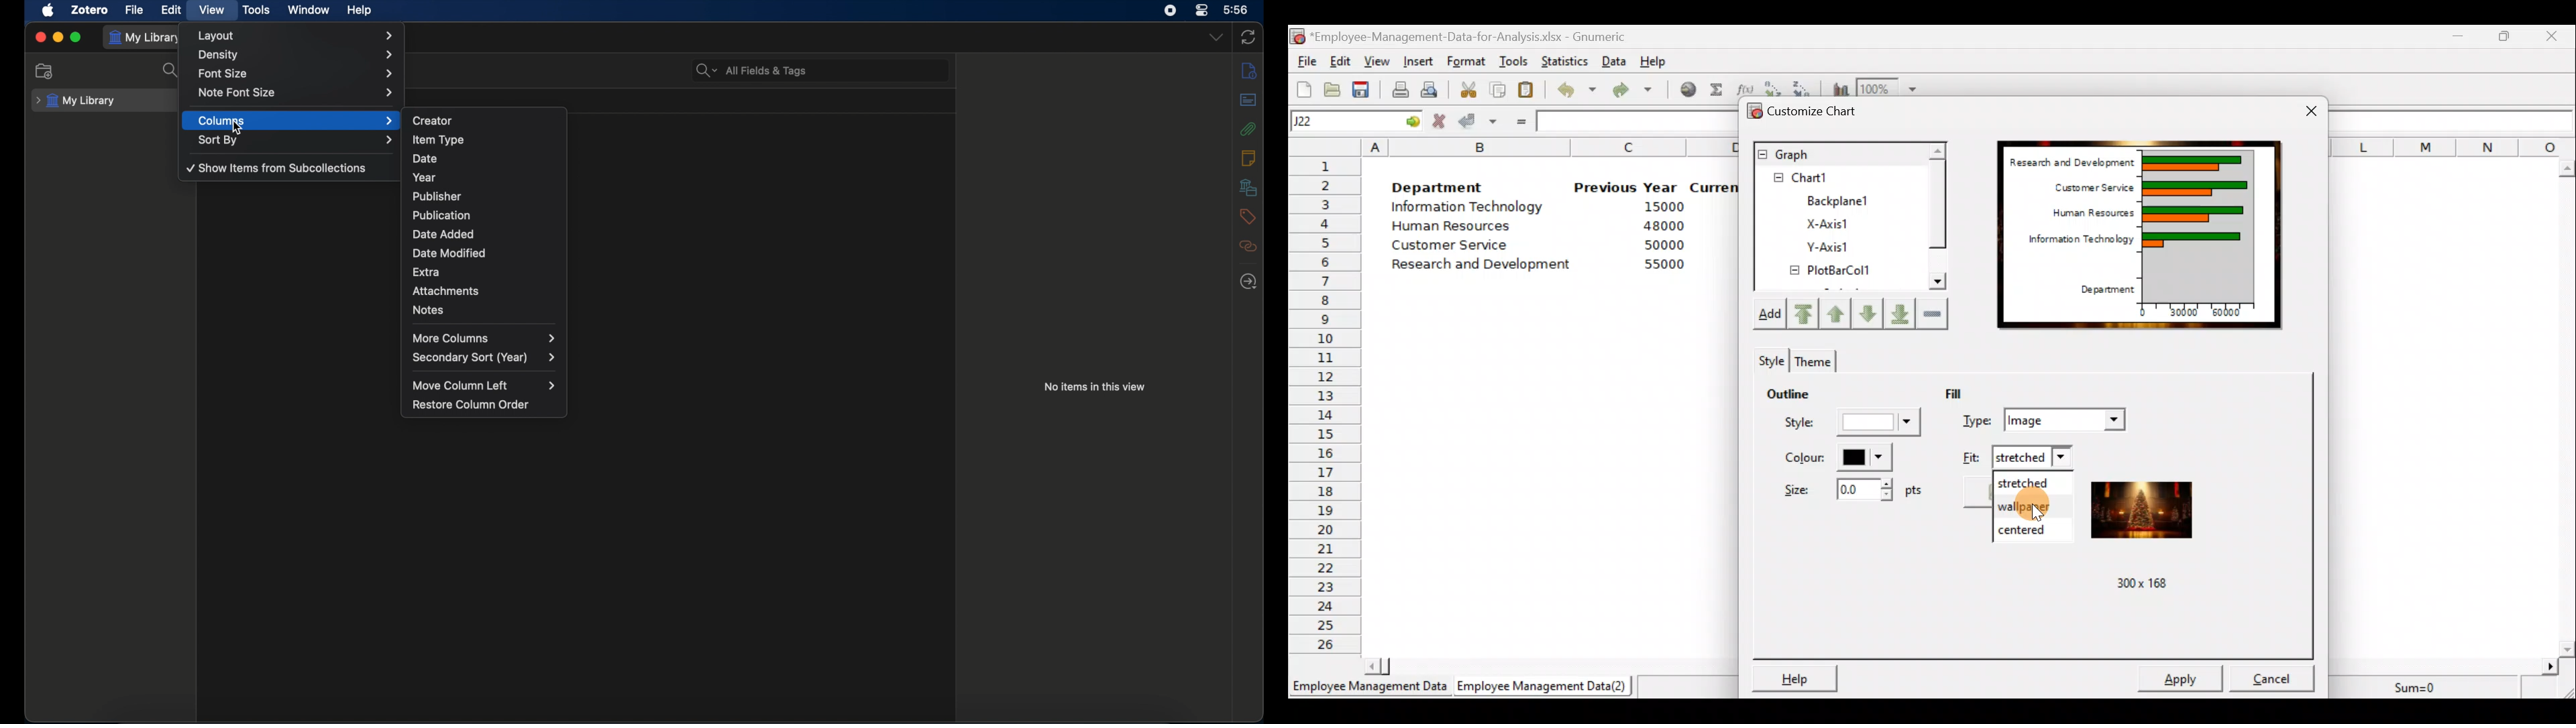 This screenshot has width=2576, height=728. What do you see at coordinates (1411, 121) in the screenshot?
I see `go to` at bounding box center [1411, 121].